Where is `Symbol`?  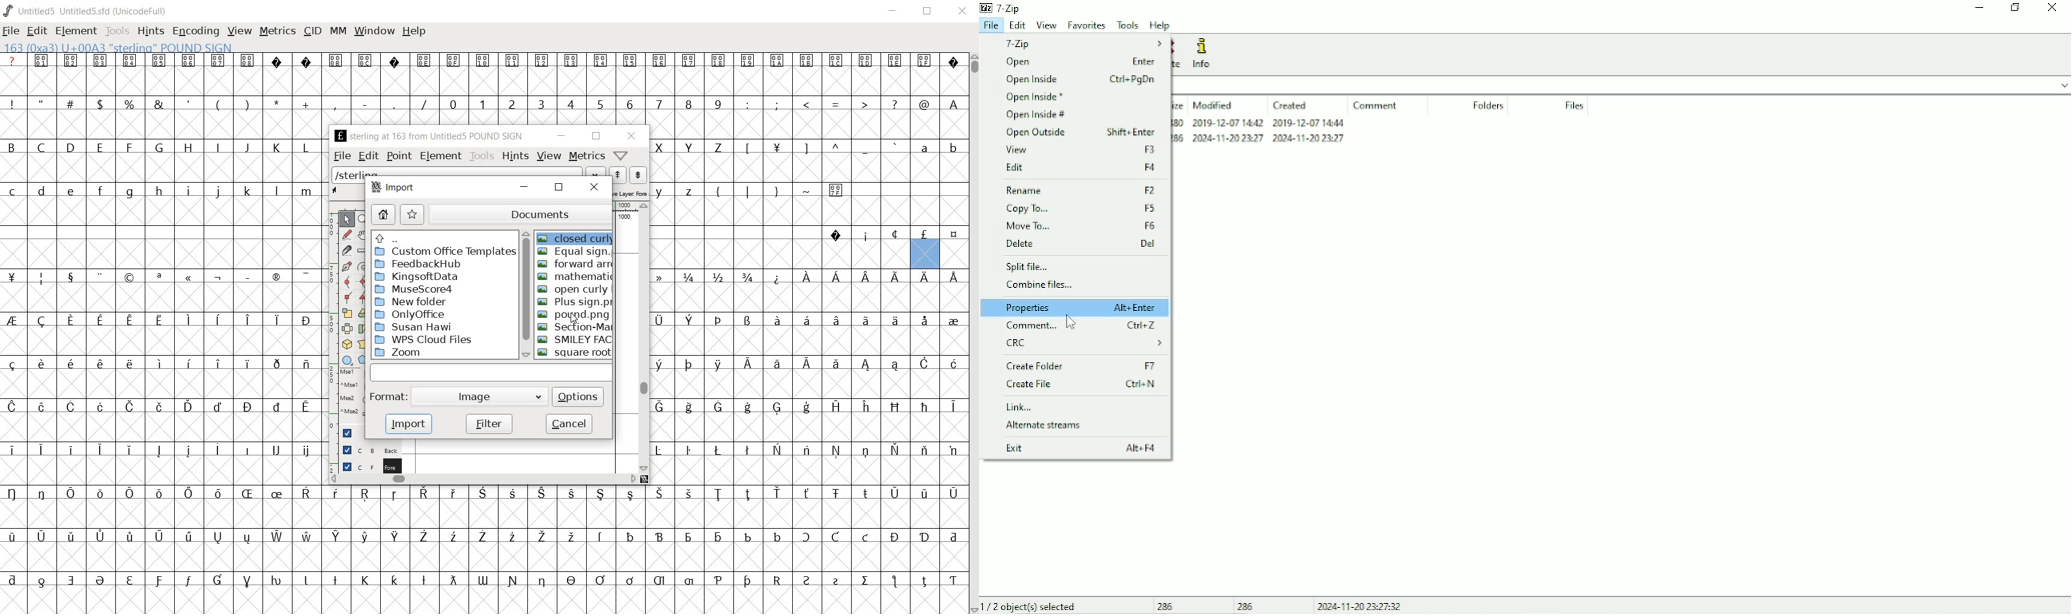
Symbol is located at coordinates (455, 61).